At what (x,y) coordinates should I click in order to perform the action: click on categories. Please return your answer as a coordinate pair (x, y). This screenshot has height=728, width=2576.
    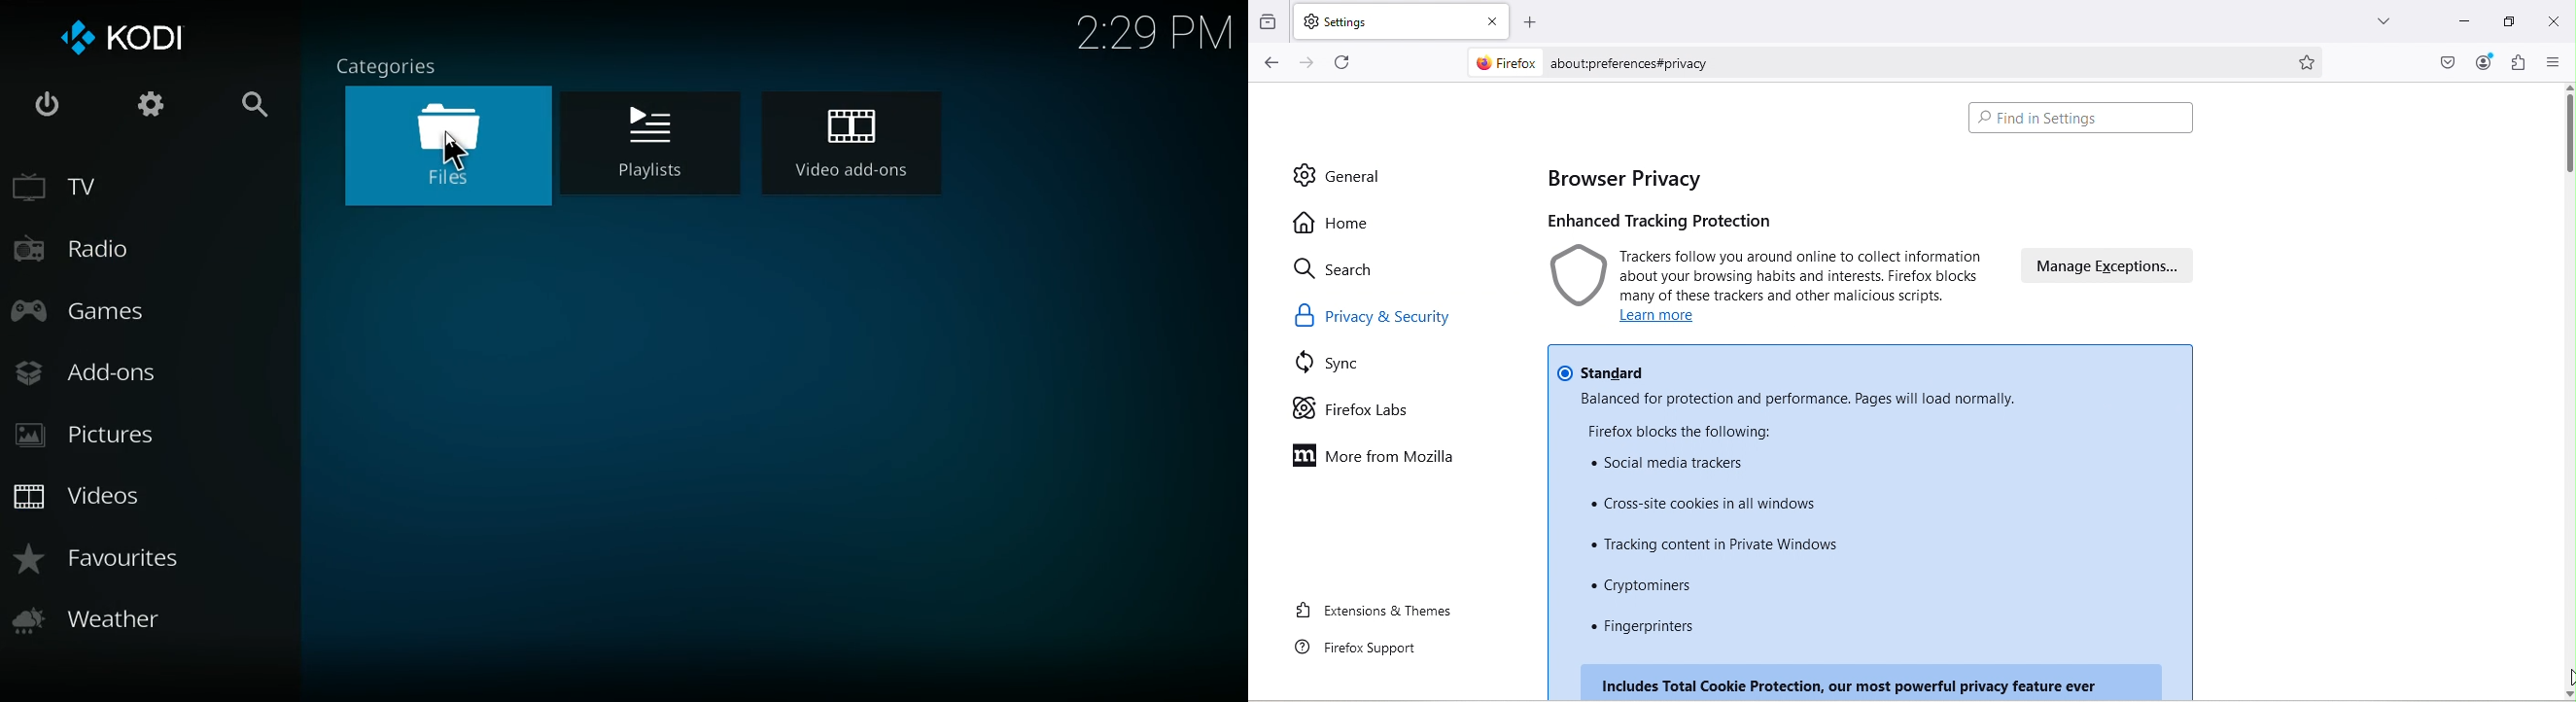
    Looking at the image, I should click on (388, 65).